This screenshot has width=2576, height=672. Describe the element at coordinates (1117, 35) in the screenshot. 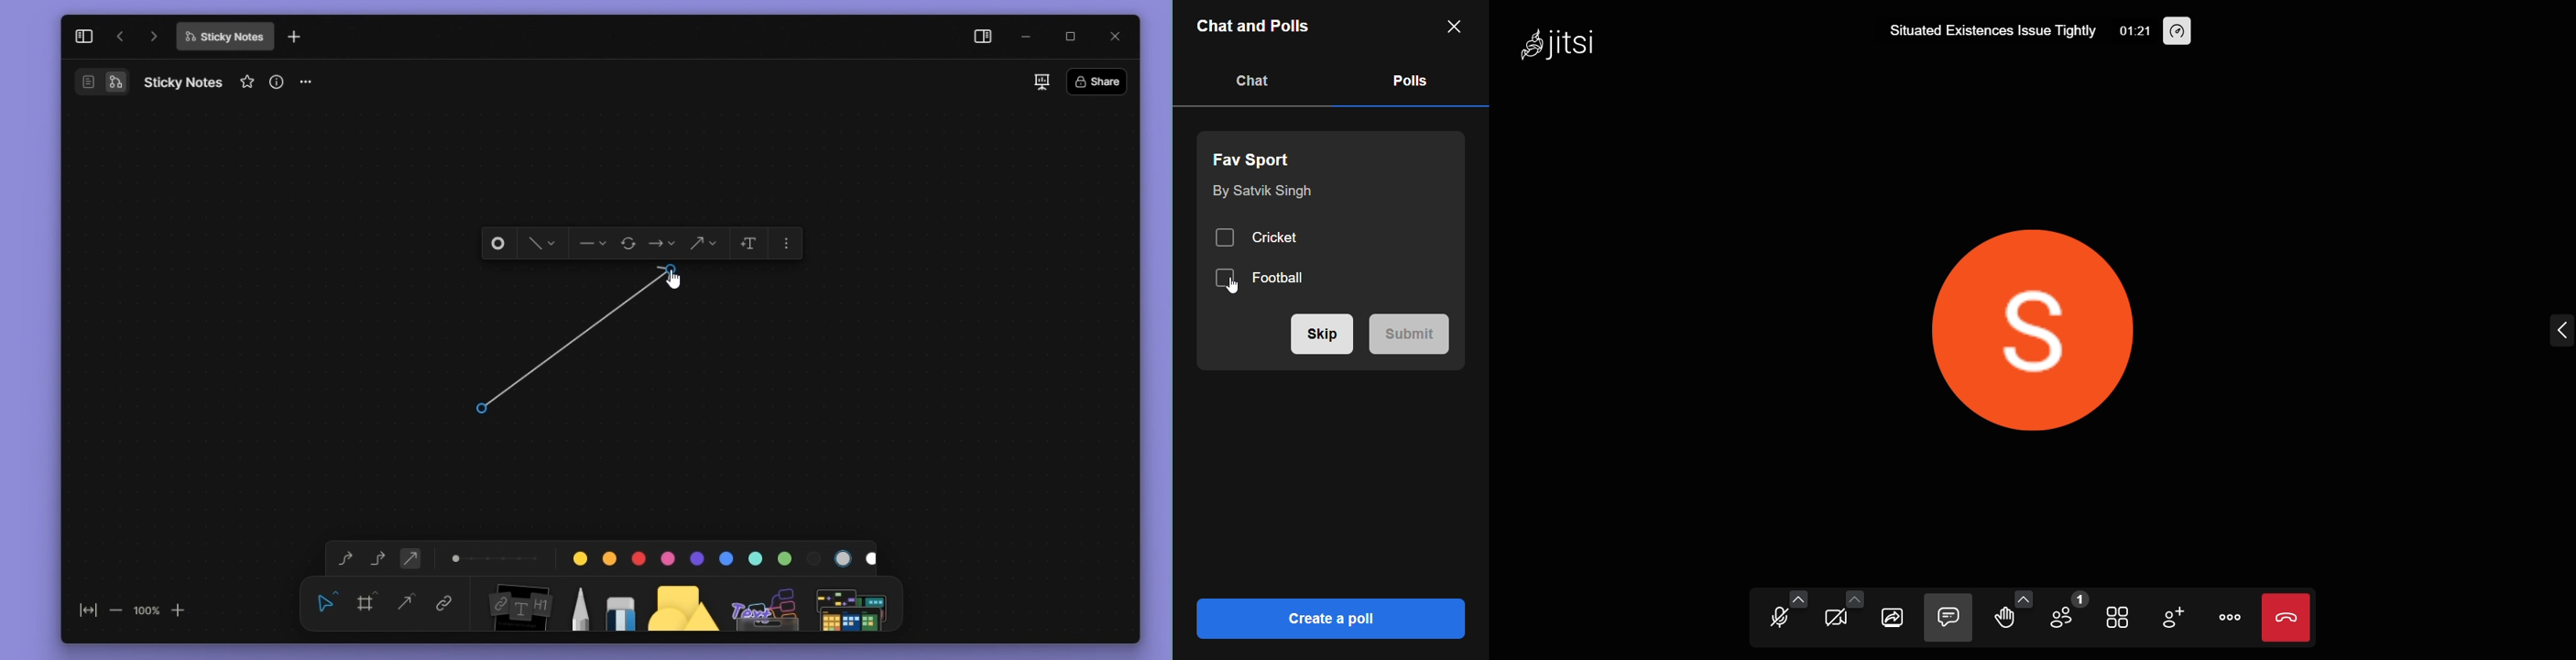

I see `close` at that location.